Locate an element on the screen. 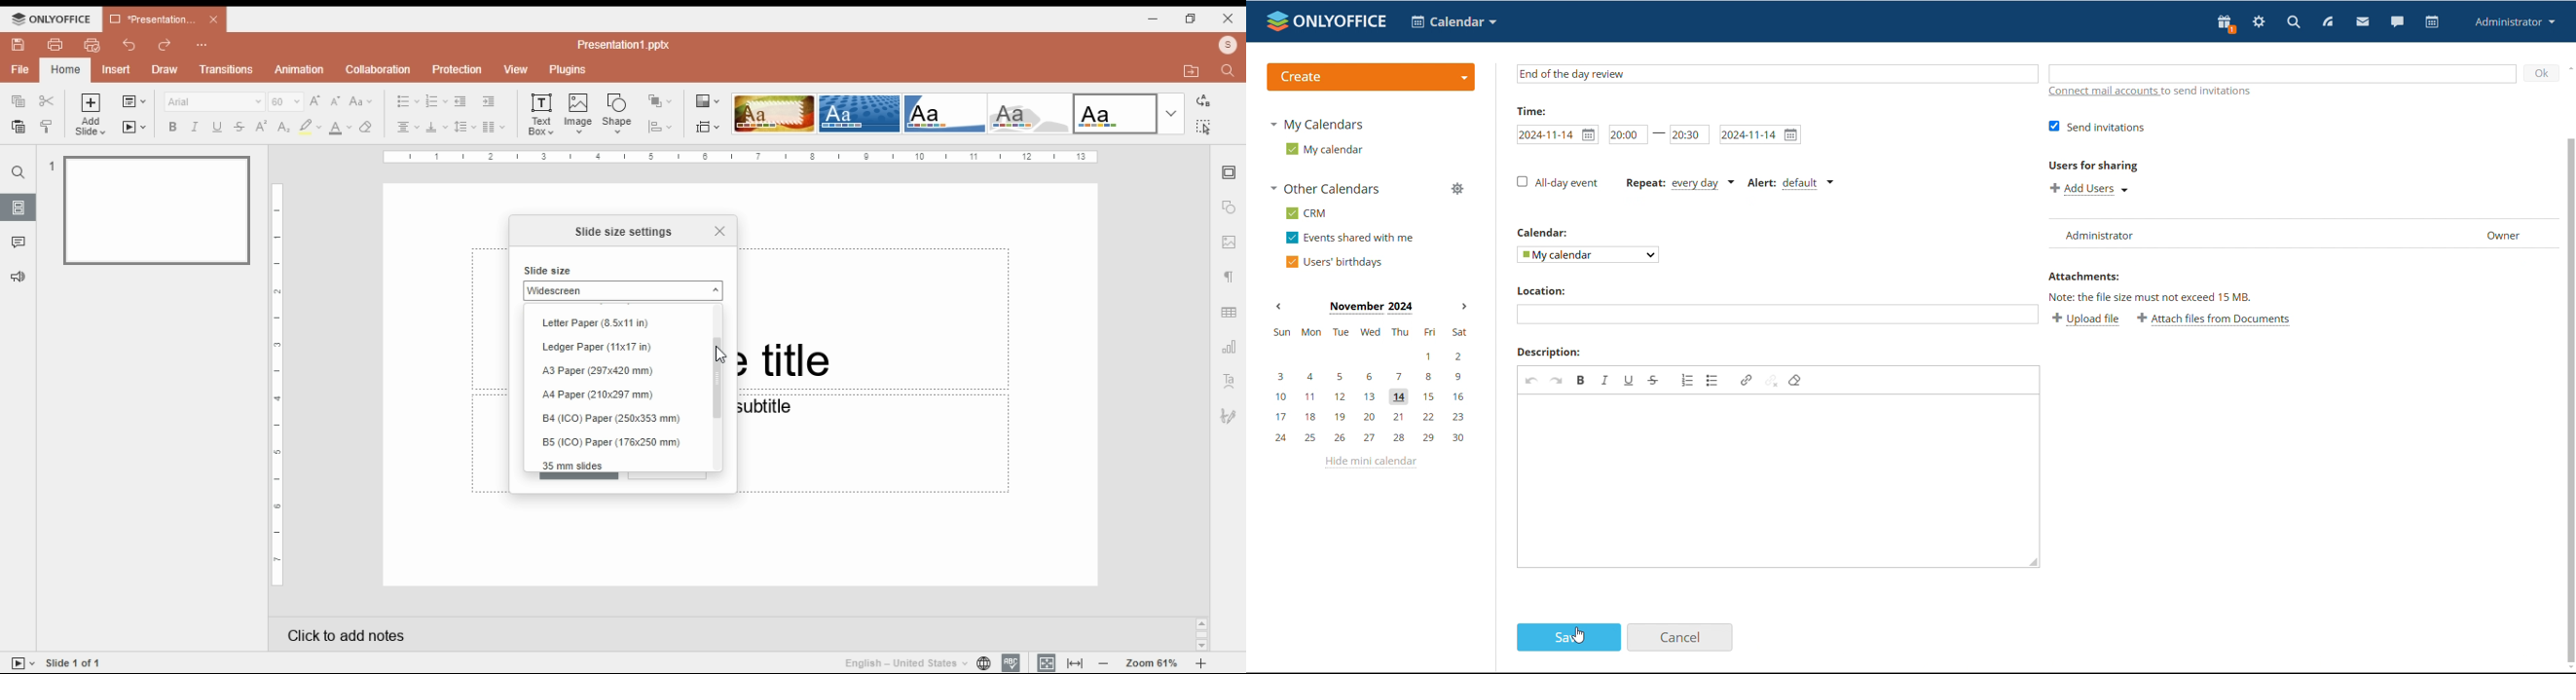 The image size is (2576, 700). add slide is located at coordinates (92, 115).